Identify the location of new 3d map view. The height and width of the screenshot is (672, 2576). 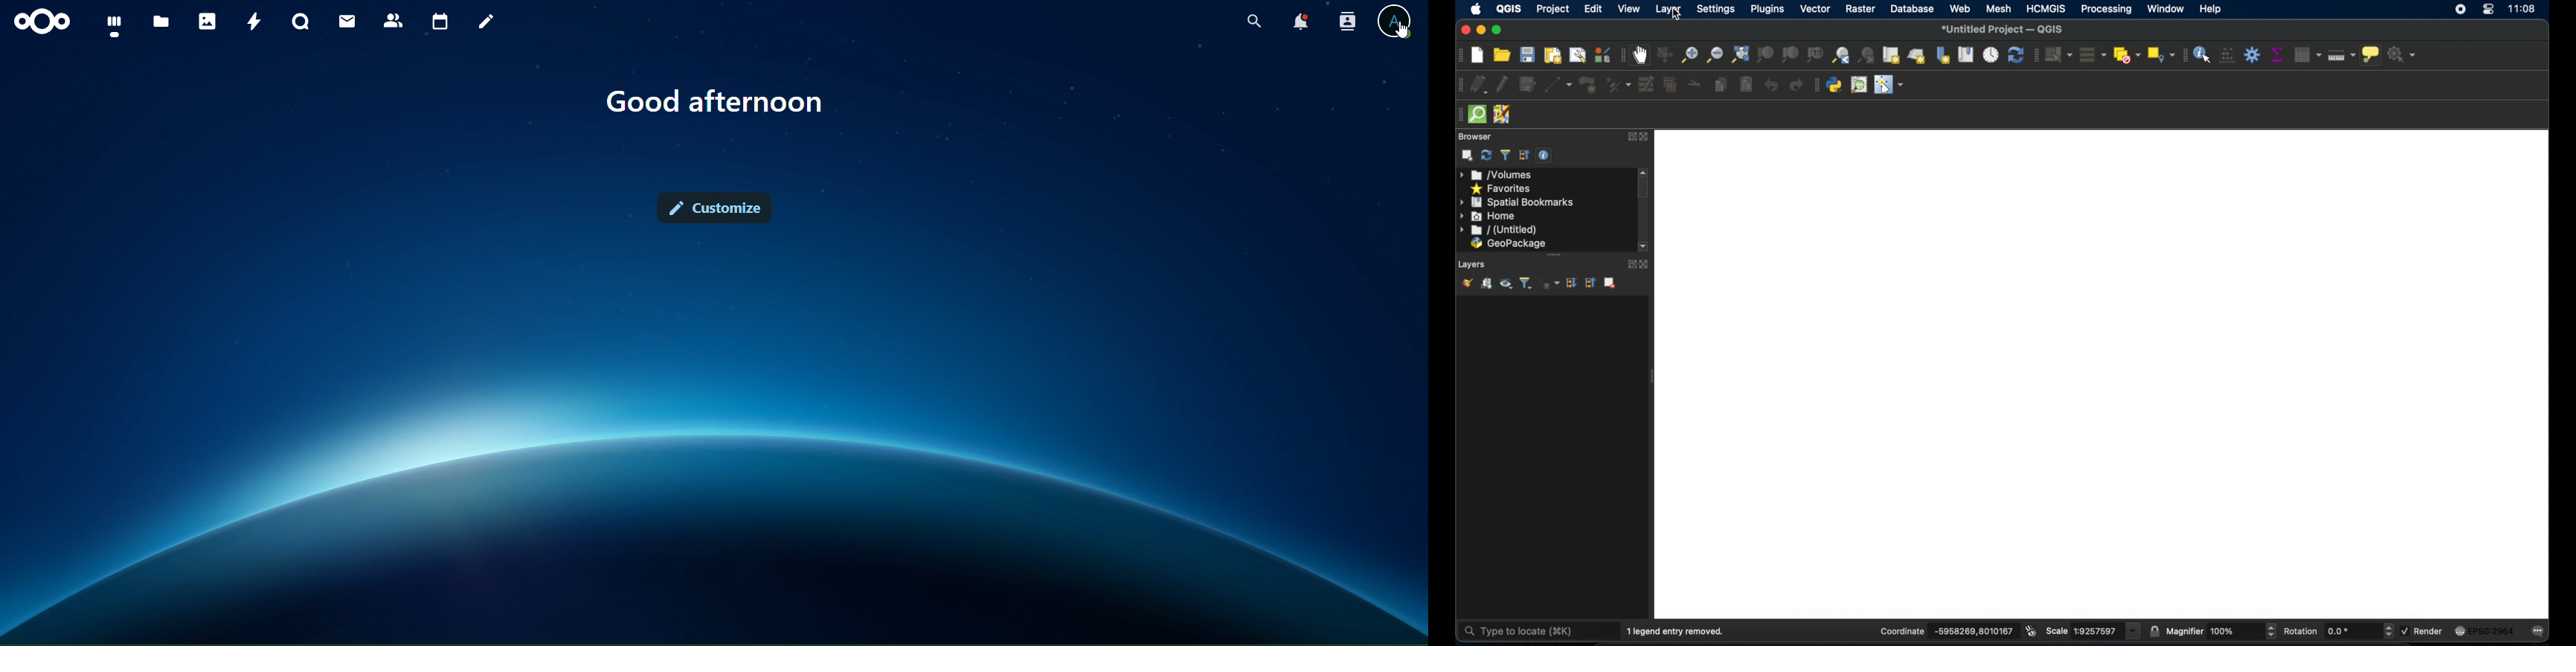
(1917, 57).